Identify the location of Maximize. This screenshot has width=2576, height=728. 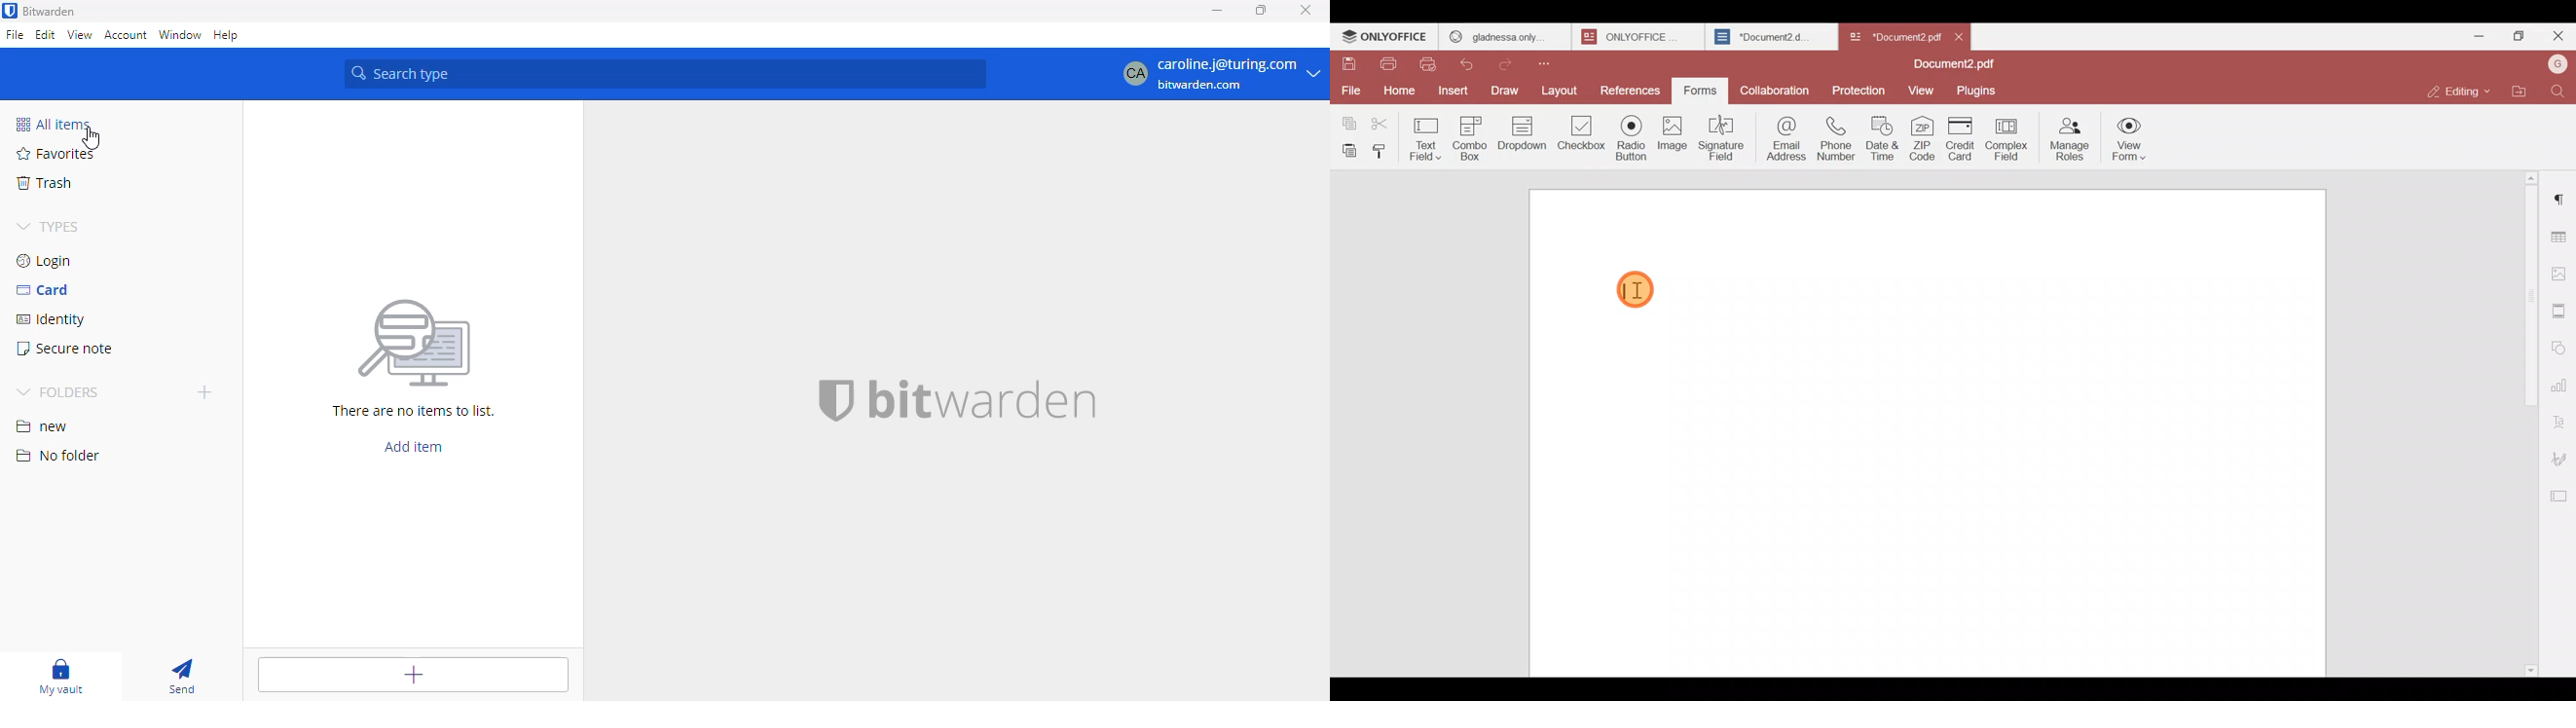
(2521, 36).